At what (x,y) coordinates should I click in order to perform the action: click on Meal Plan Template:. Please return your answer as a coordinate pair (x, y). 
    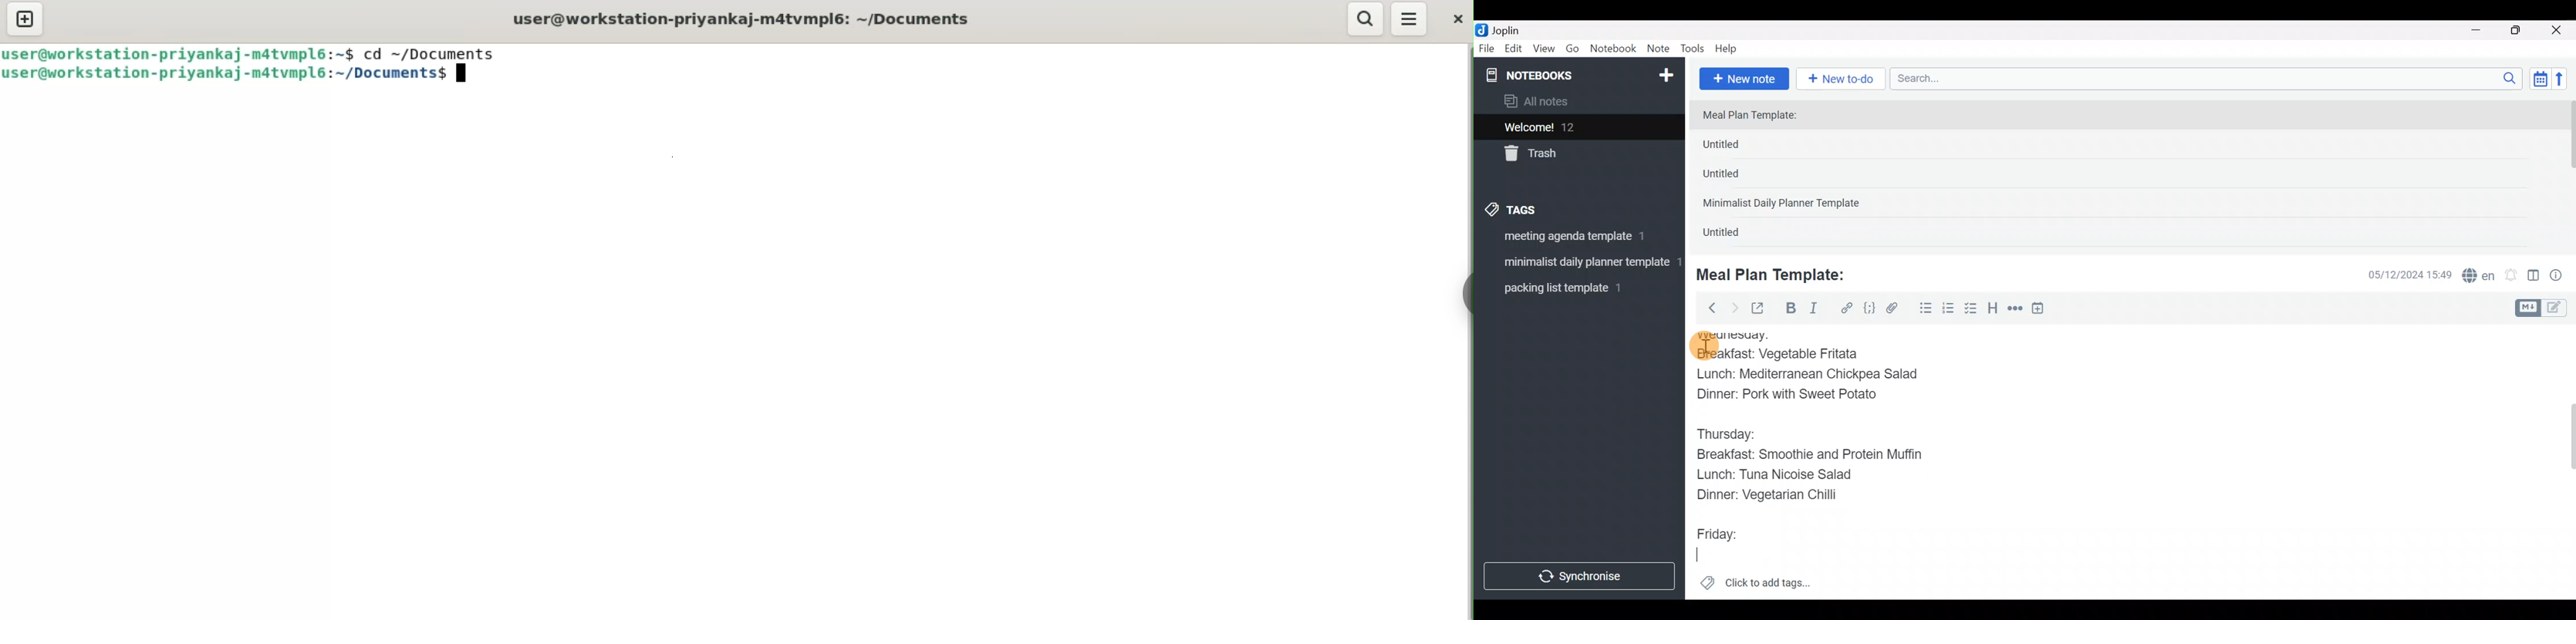
    Looking at the image, I should click on (1778, 273).